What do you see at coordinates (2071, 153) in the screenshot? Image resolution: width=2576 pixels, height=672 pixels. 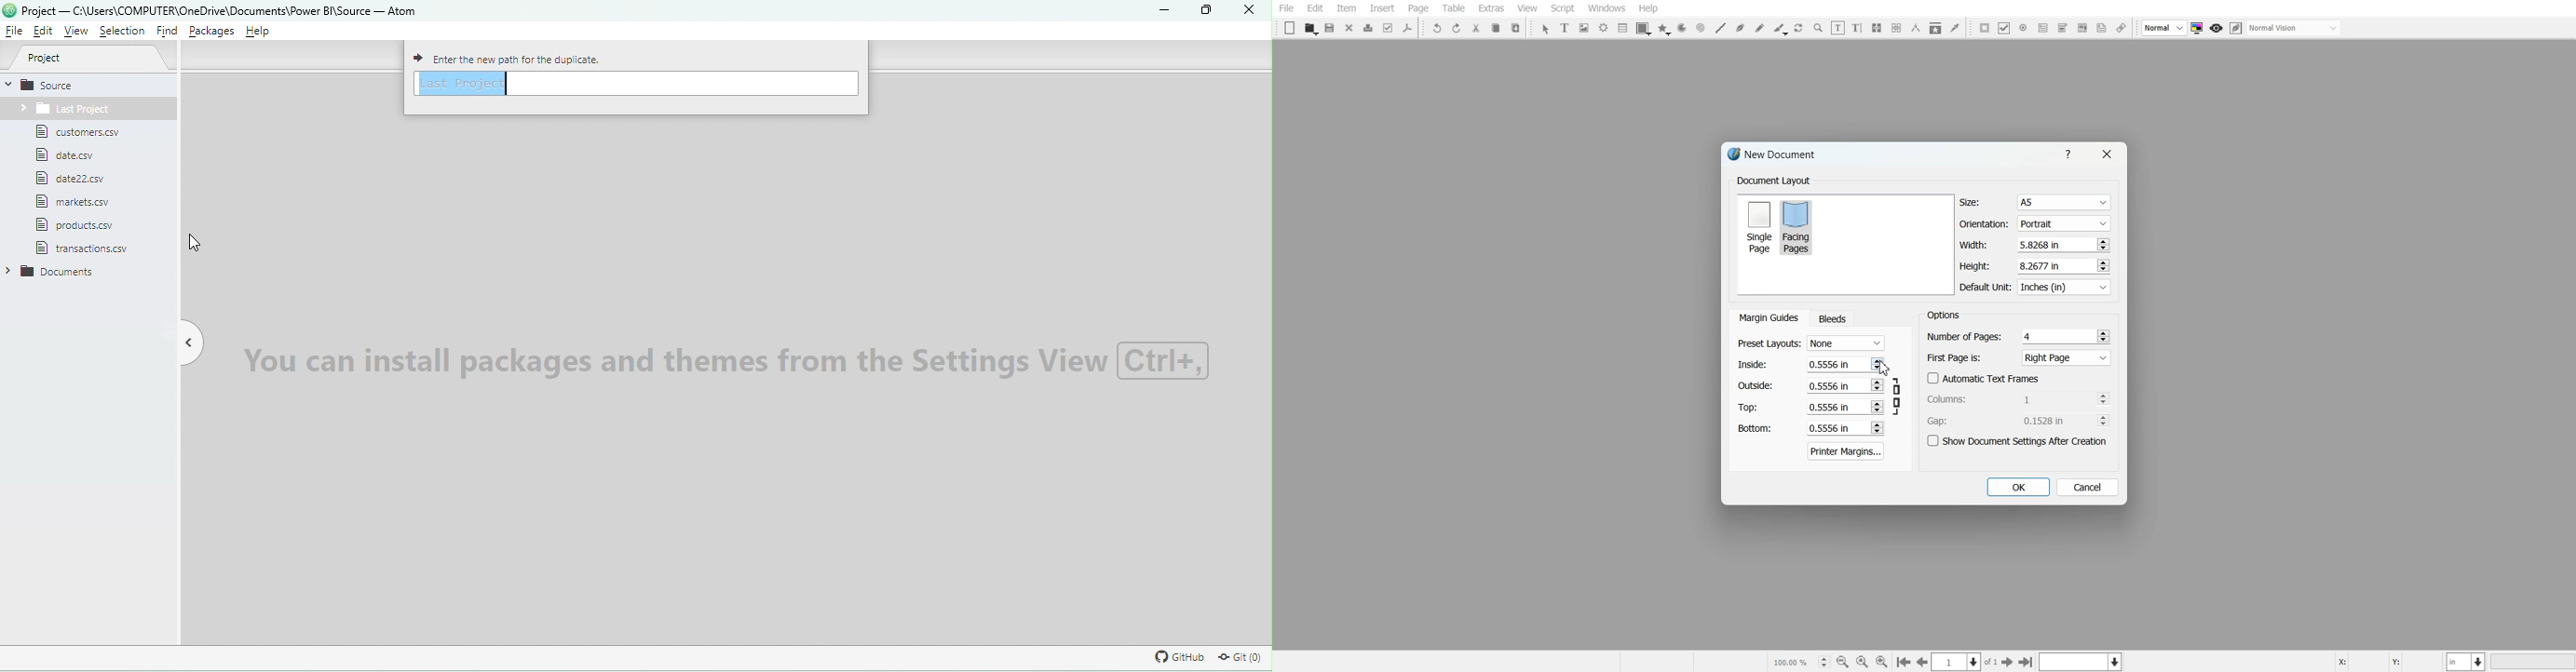 I see `Help` at bounding box center [2071, 153].